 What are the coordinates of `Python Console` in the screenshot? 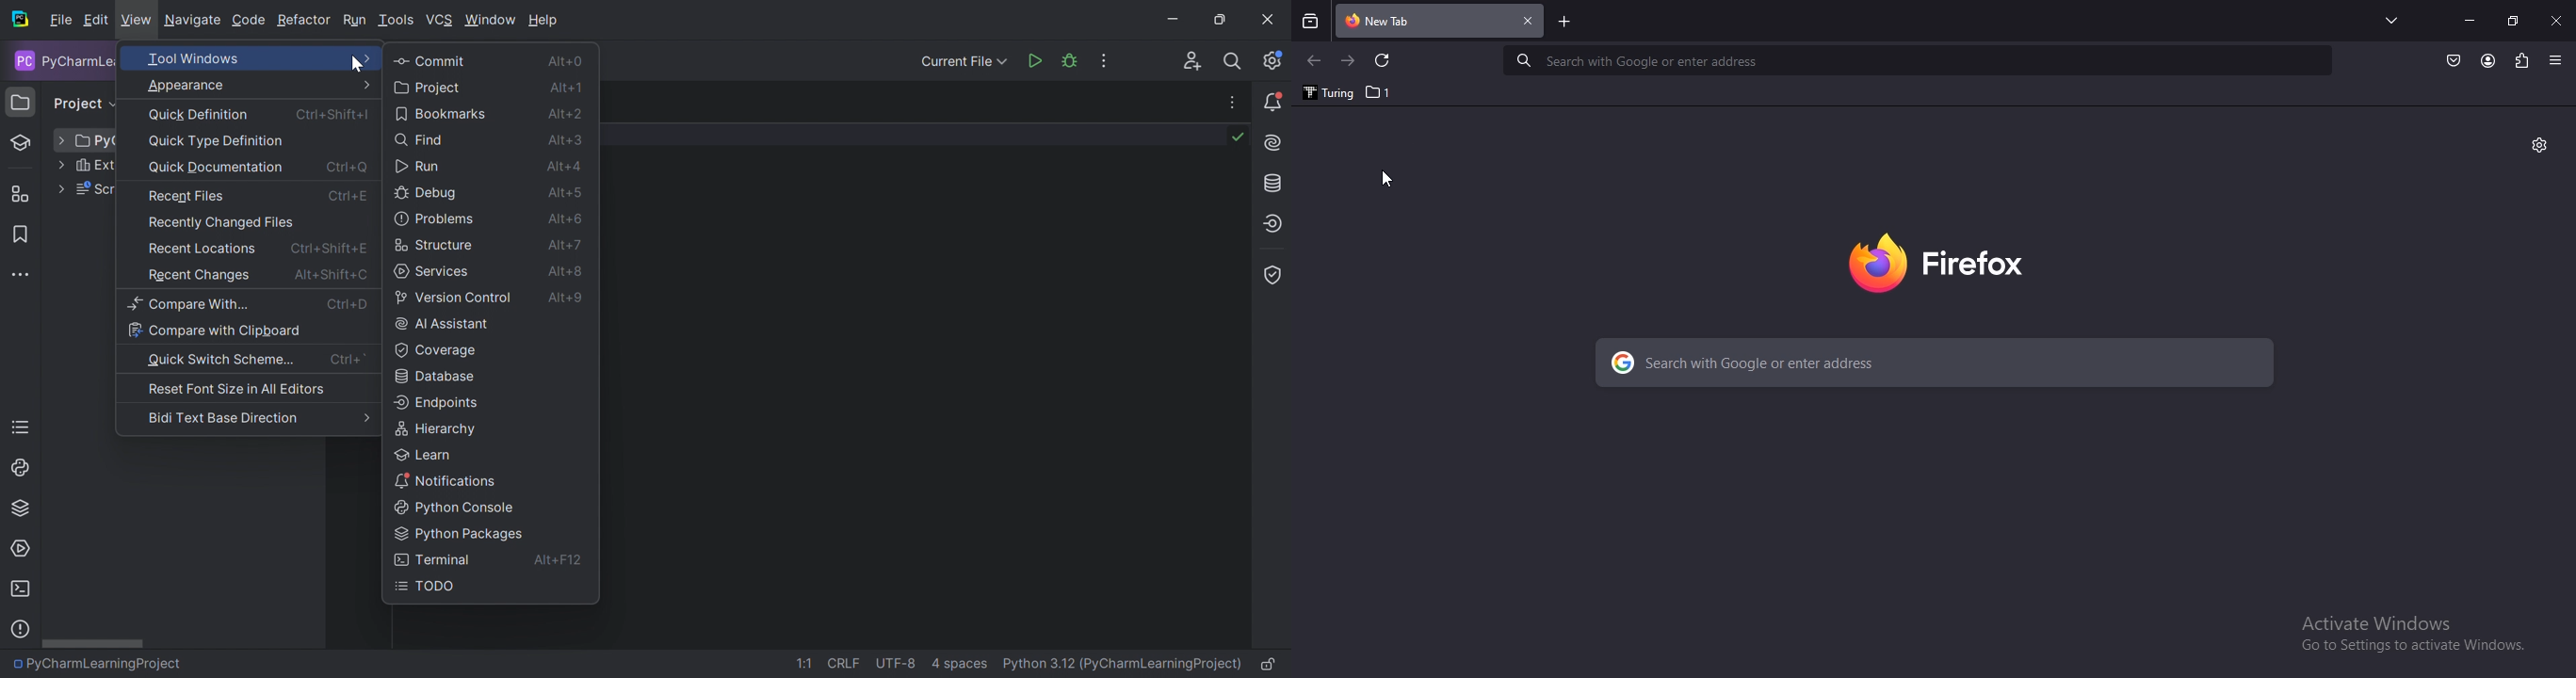 It's located at (449, 506).